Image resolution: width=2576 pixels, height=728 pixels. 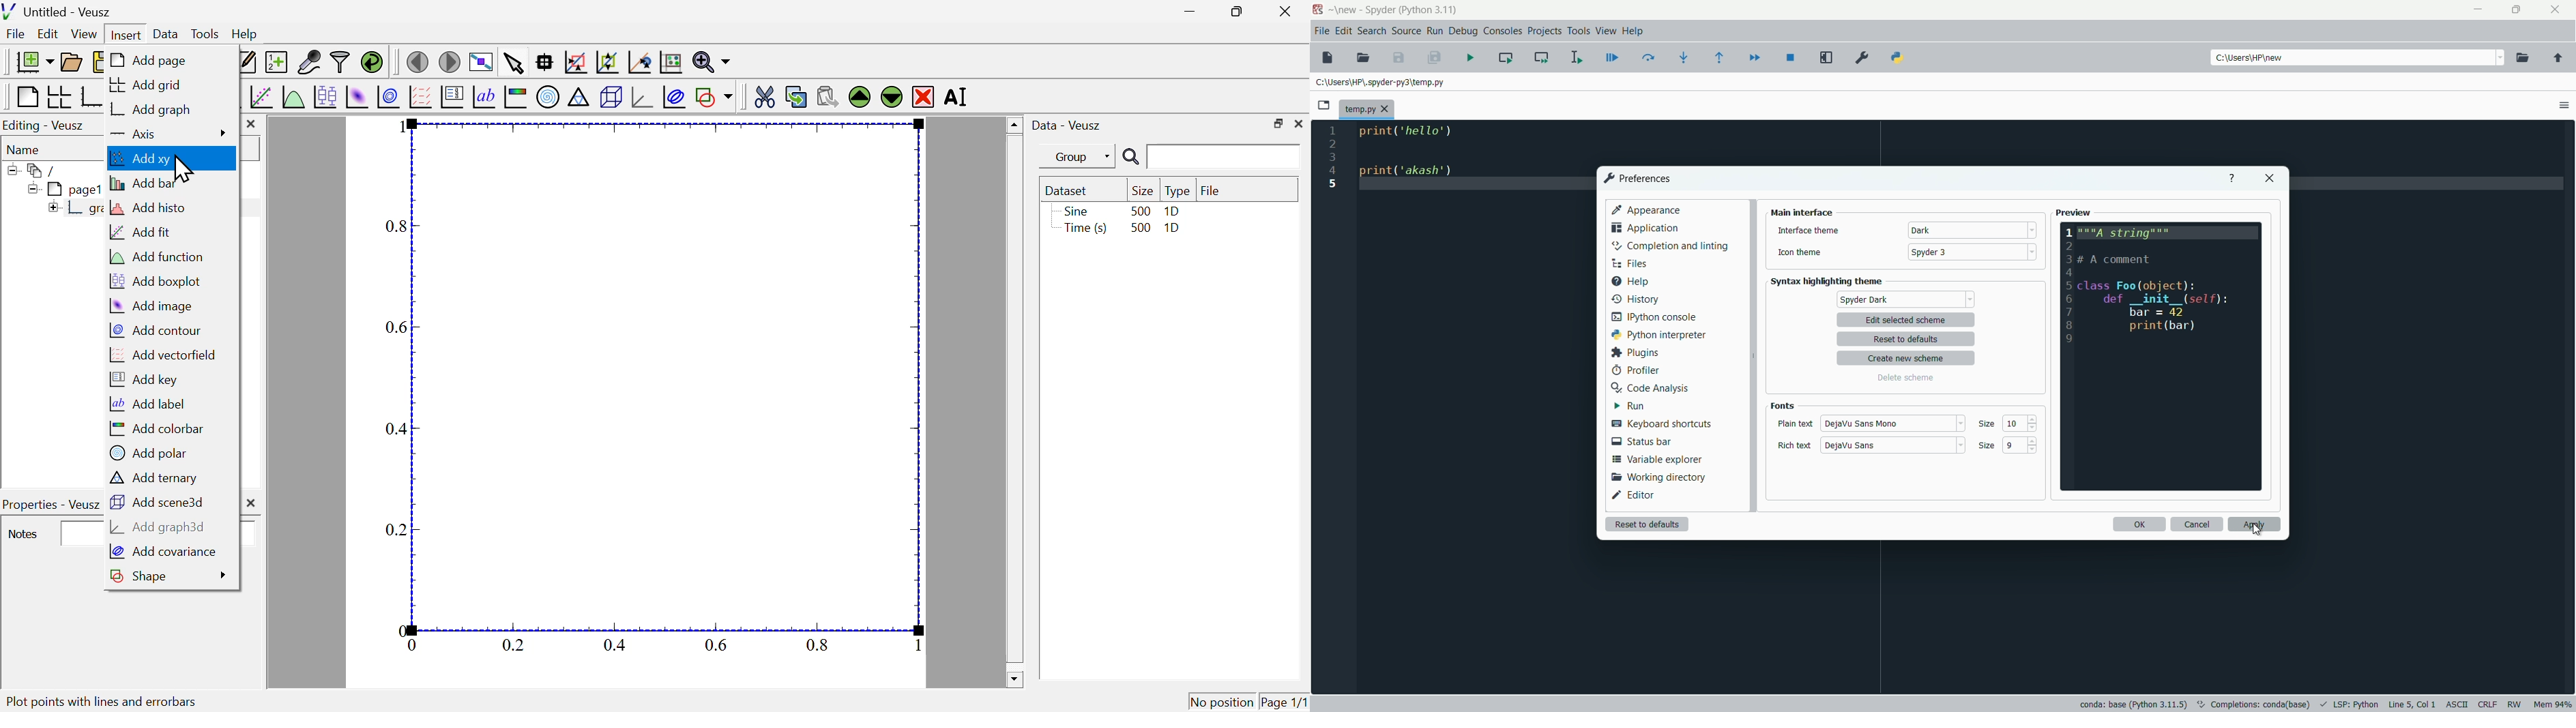 I want to click on tools, so click(x=206, y=33).